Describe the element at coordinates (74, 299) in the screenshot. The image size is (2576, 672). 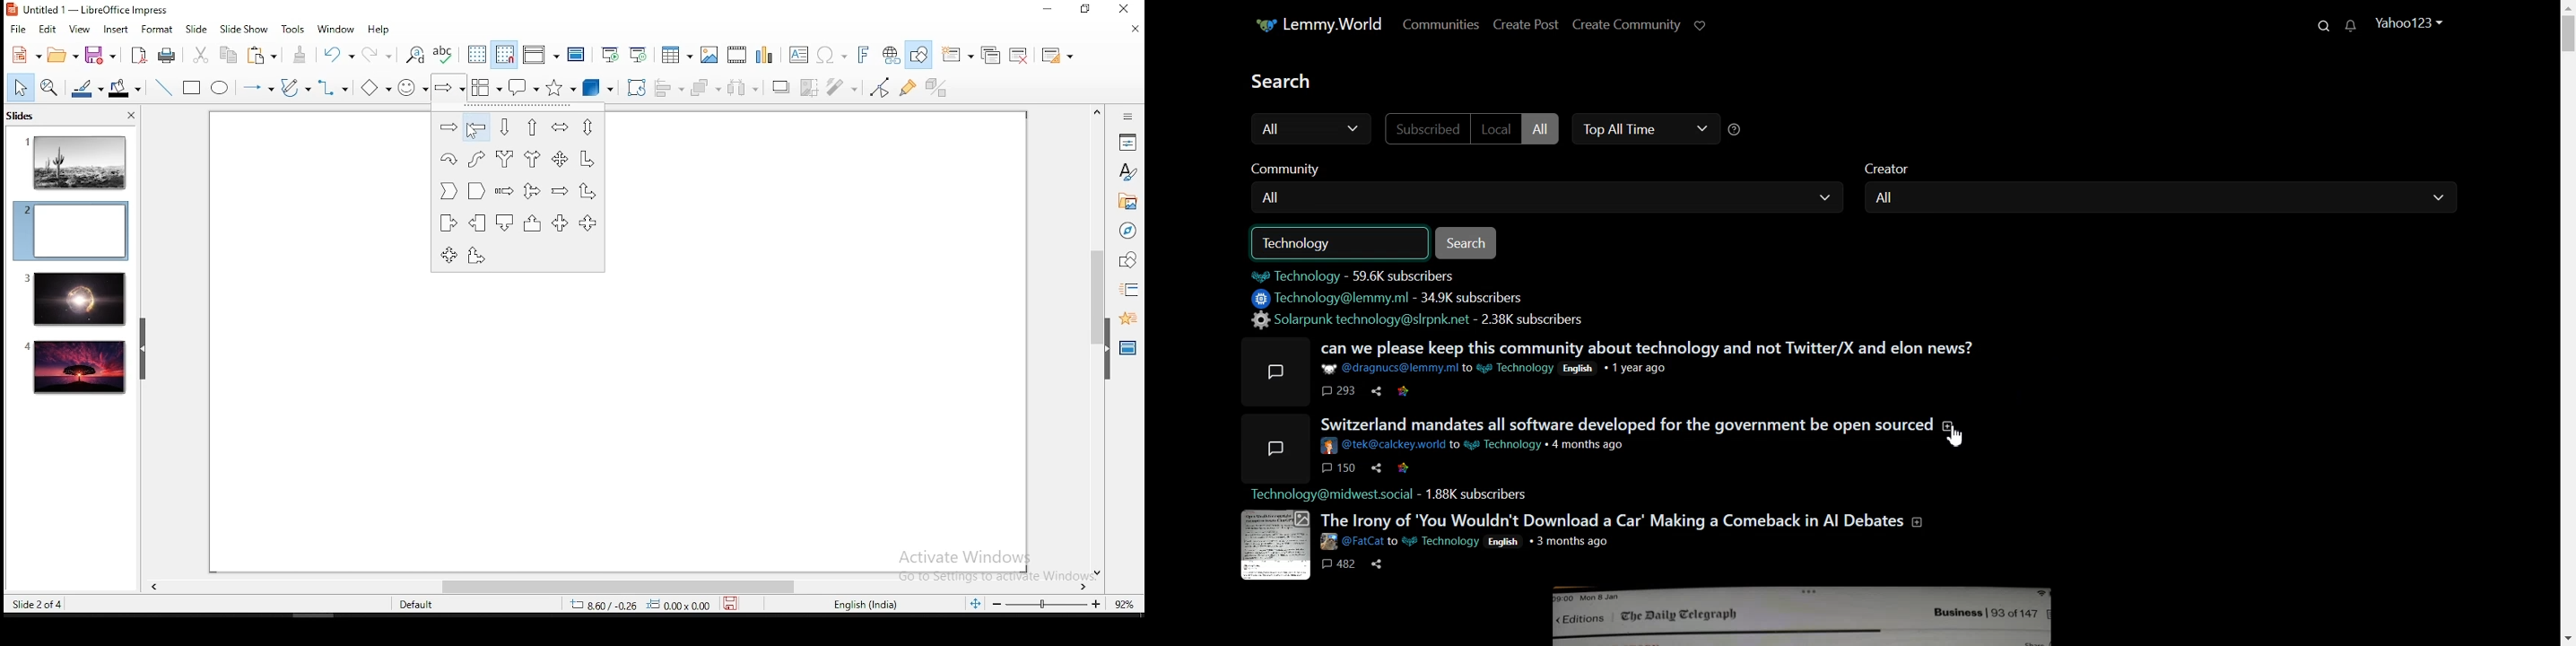
I see `slide` at that location.